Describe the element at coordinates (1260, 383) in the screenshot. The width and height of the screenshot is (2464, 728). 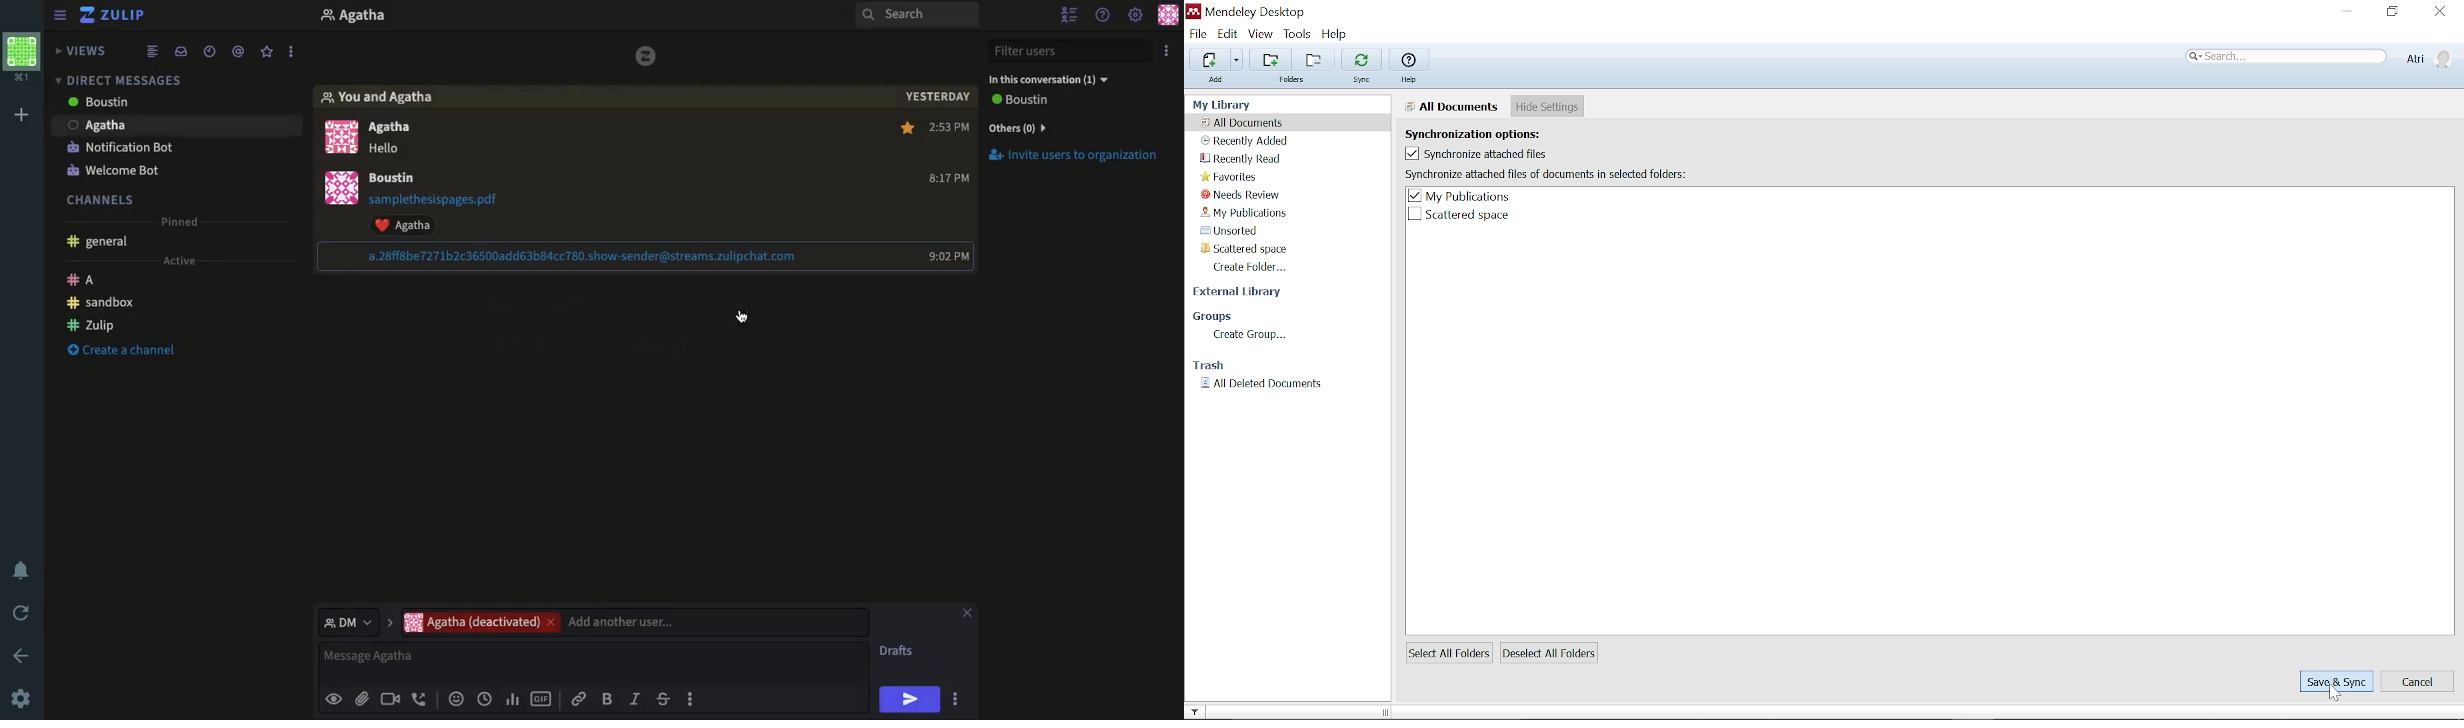
I see `All deleted documents` at that location.